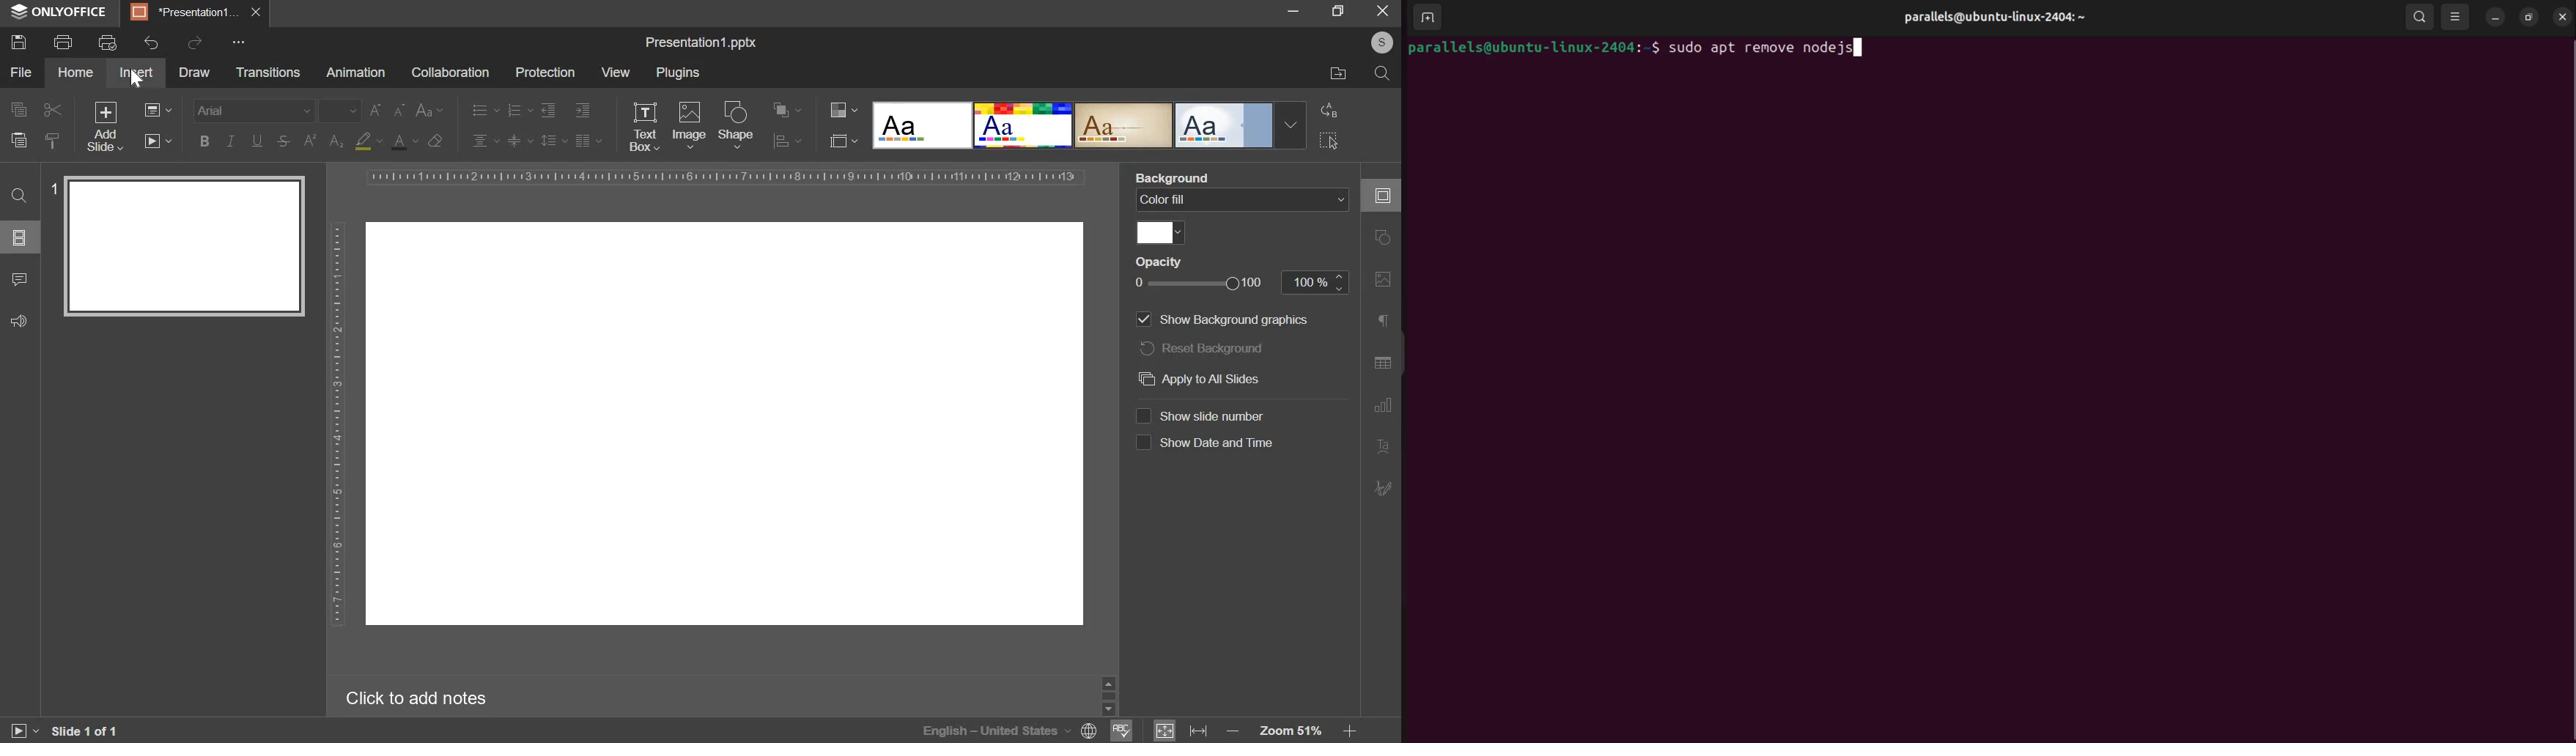 Image resolution: width=2576 pixels, height=756 pixels. What do you see at coordinates (355, 73) in the screenshot?
I see `animation` at bounding box center [355, 73].